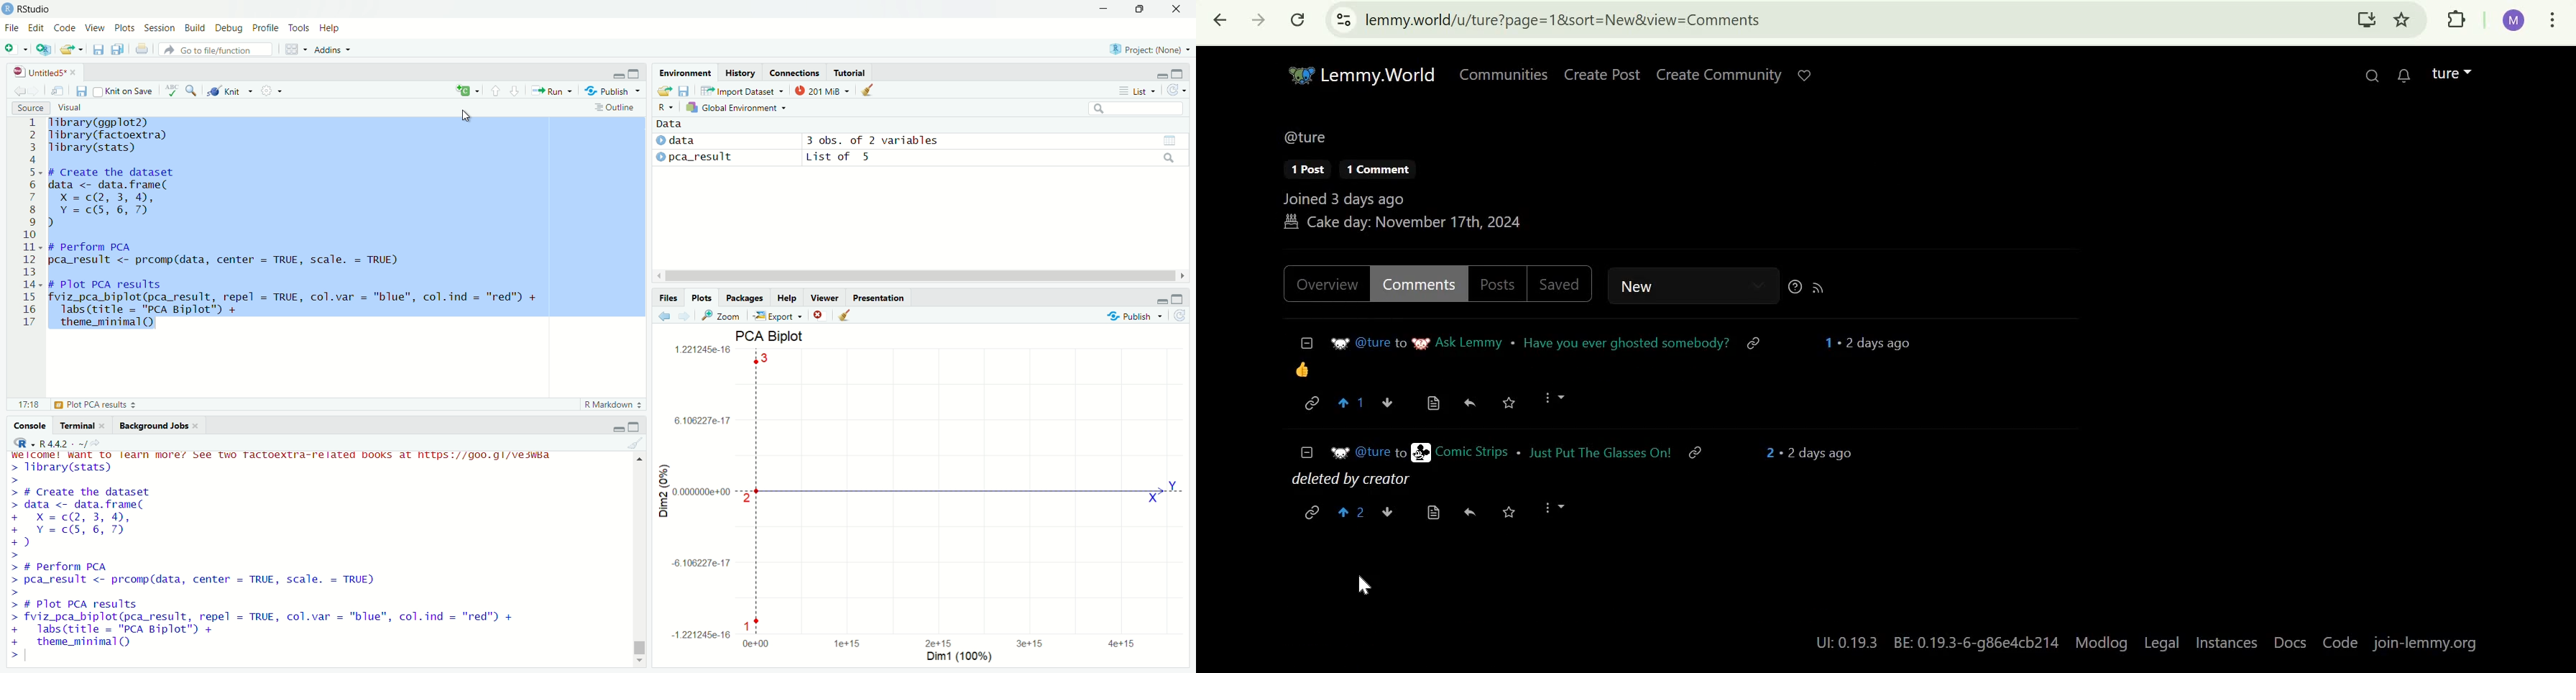 The width and height of the screenshot is (2576, 700). Describe the element at coordinates (618, 426) in the screenshot. I see `minimize` at that location.